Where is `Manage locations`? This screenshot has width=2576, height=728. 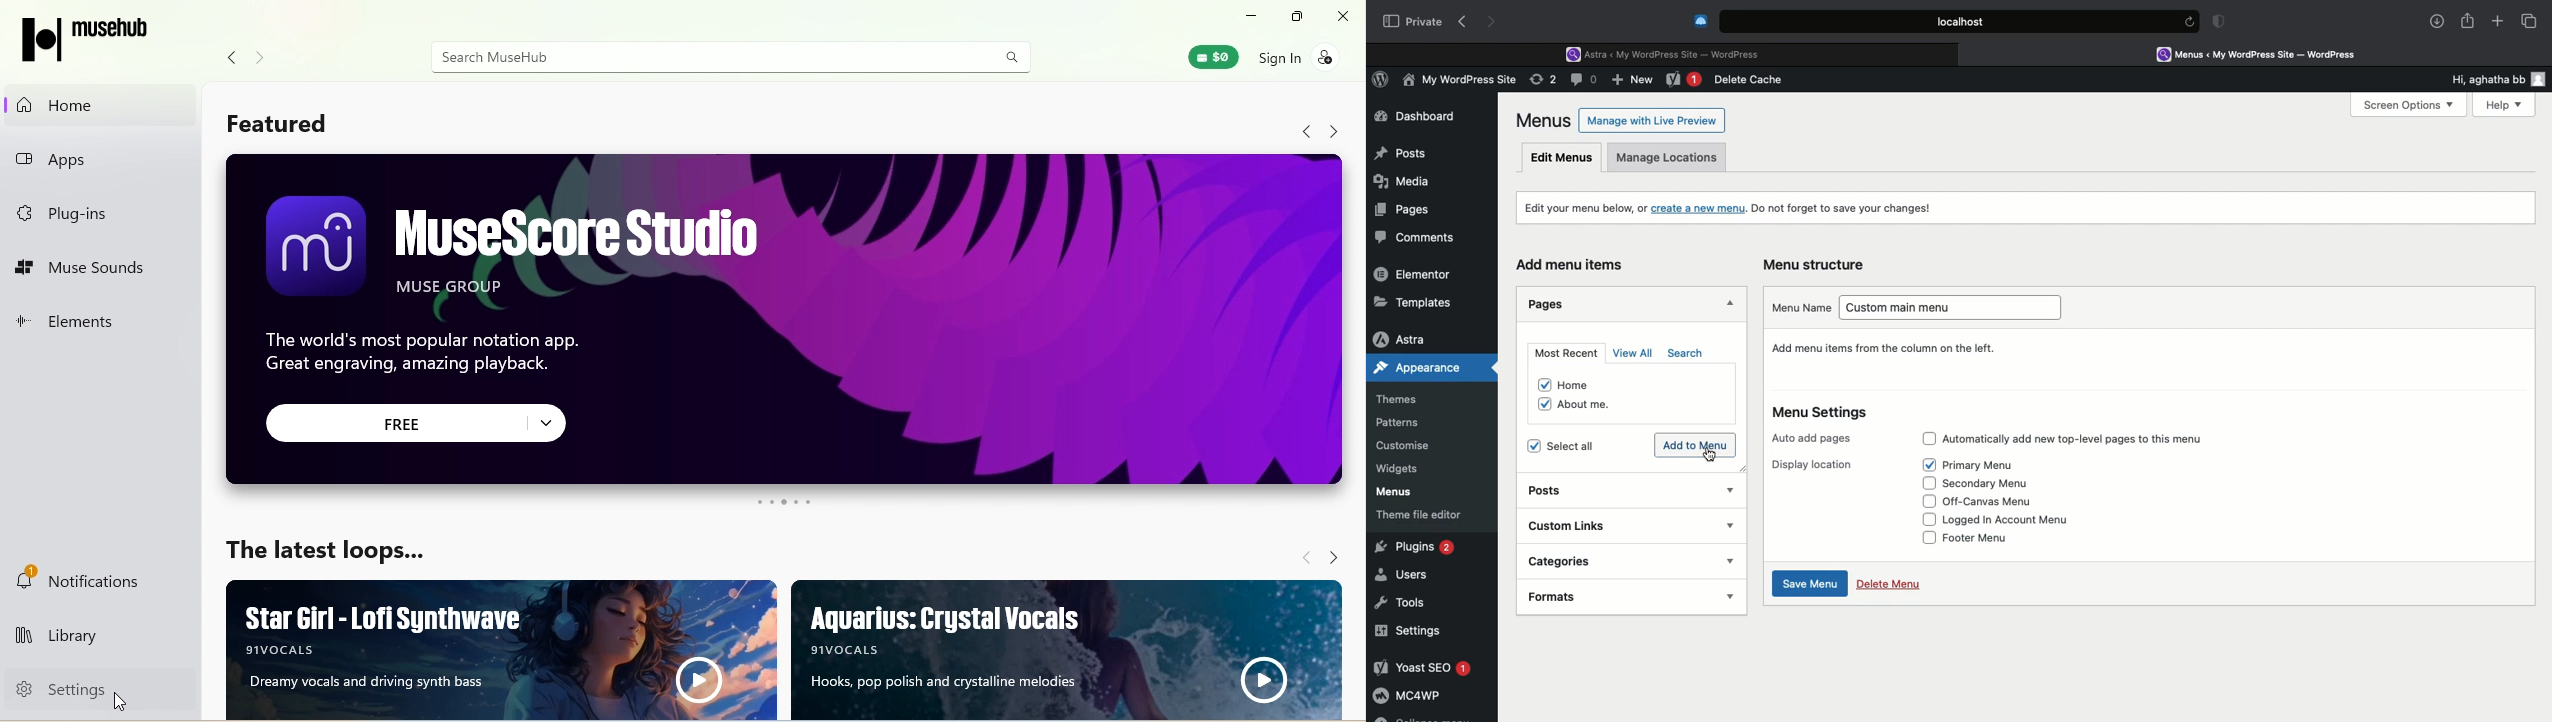 Manage locations is located at coordinates (1671, 162).